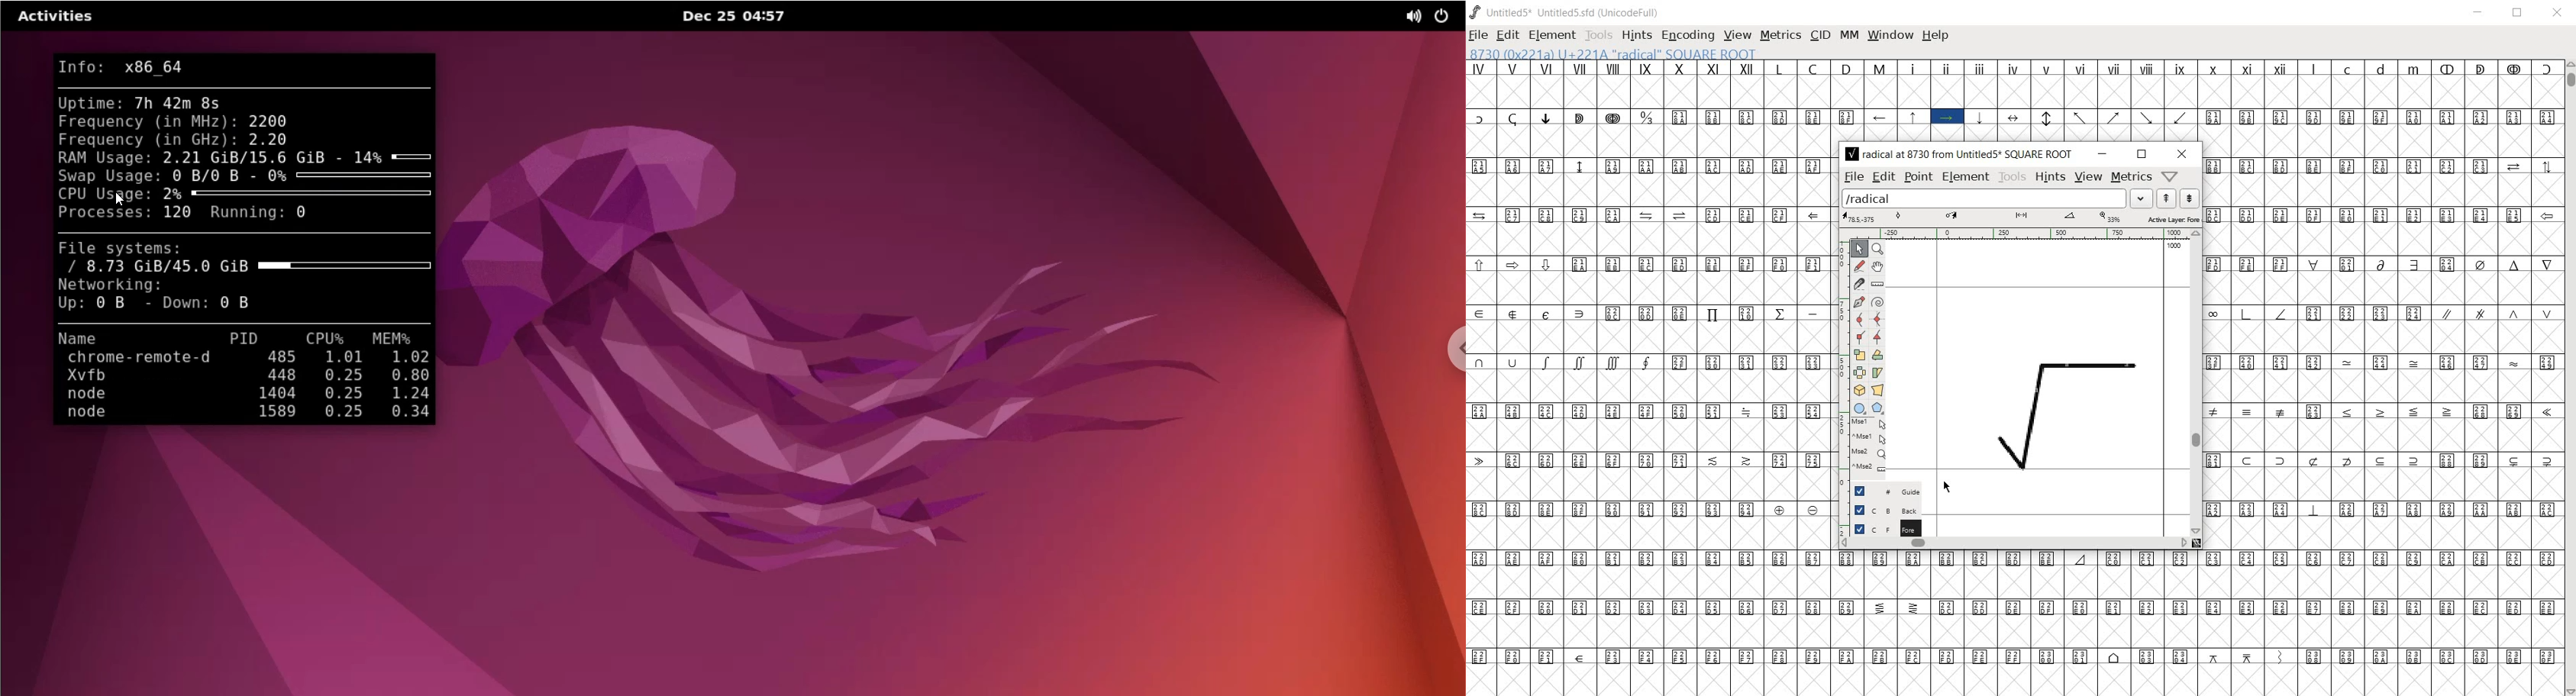  Describe the element at coordinates (1648, 381) in the screenshot. I see `Glyph characters` at that location.